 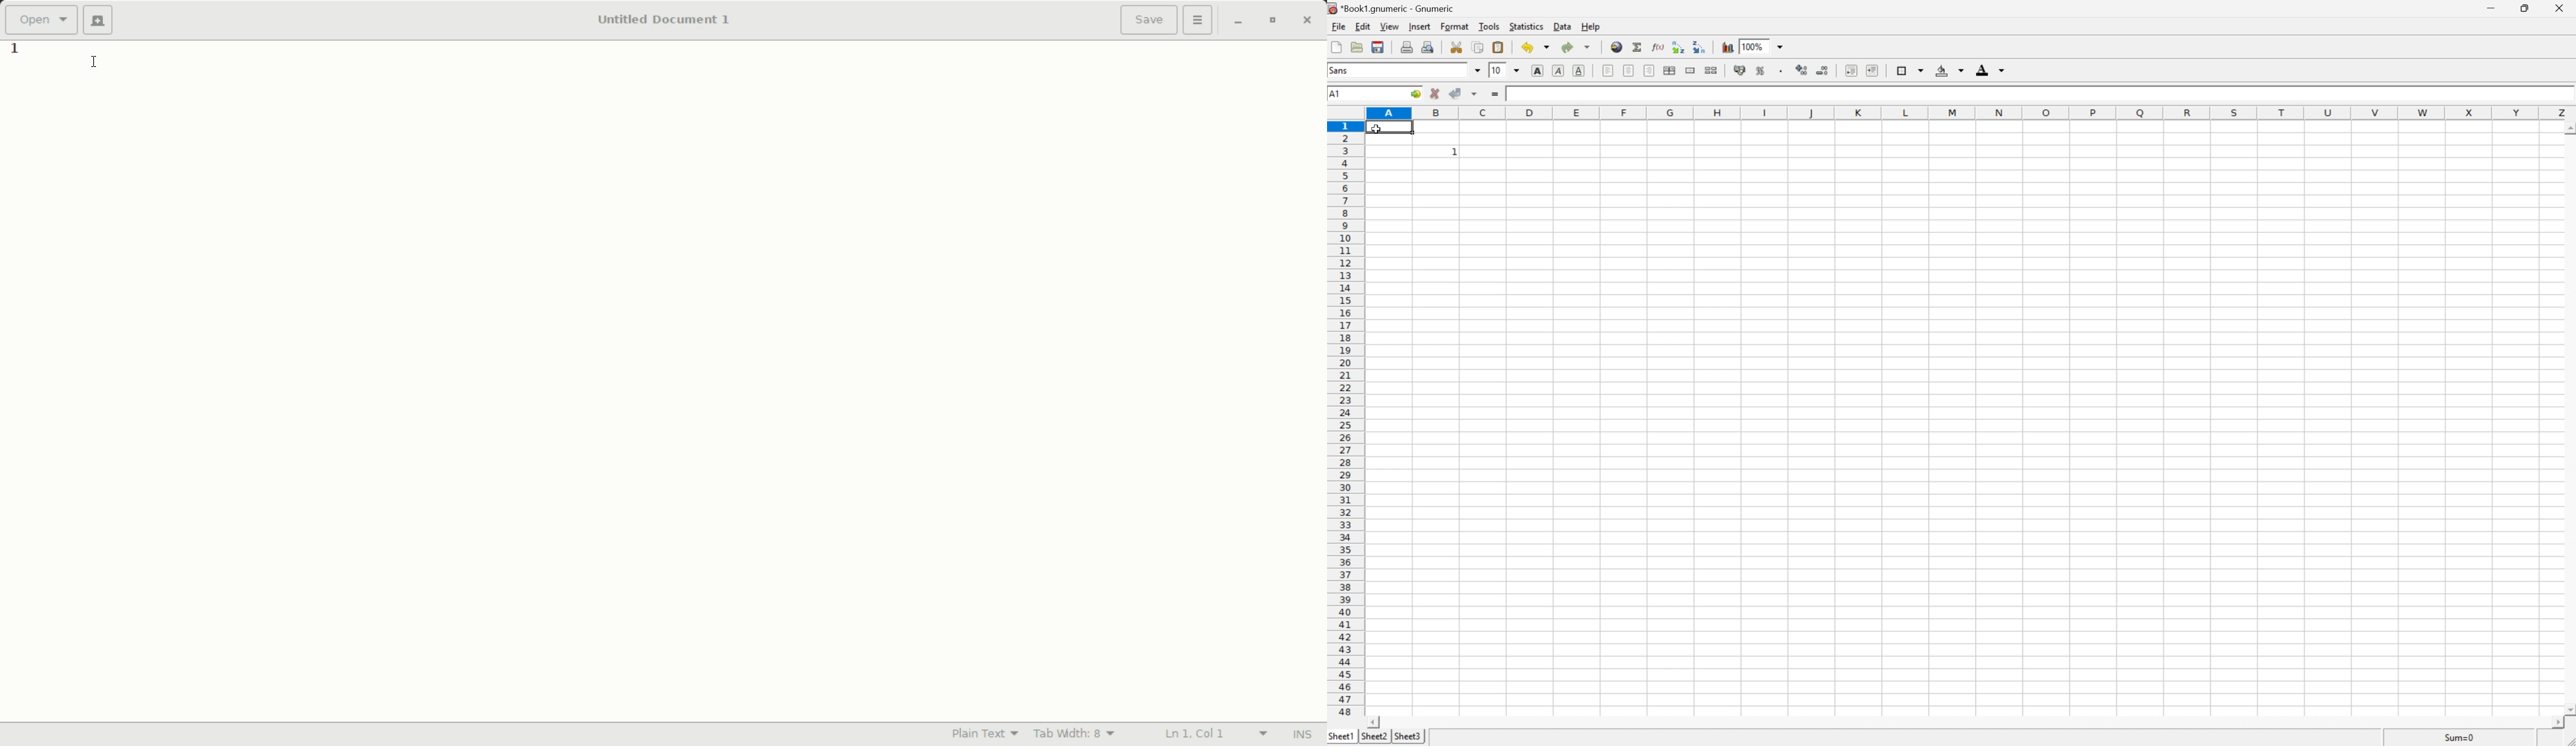 I want to click on scroll up, so click(x=2569, y=131).